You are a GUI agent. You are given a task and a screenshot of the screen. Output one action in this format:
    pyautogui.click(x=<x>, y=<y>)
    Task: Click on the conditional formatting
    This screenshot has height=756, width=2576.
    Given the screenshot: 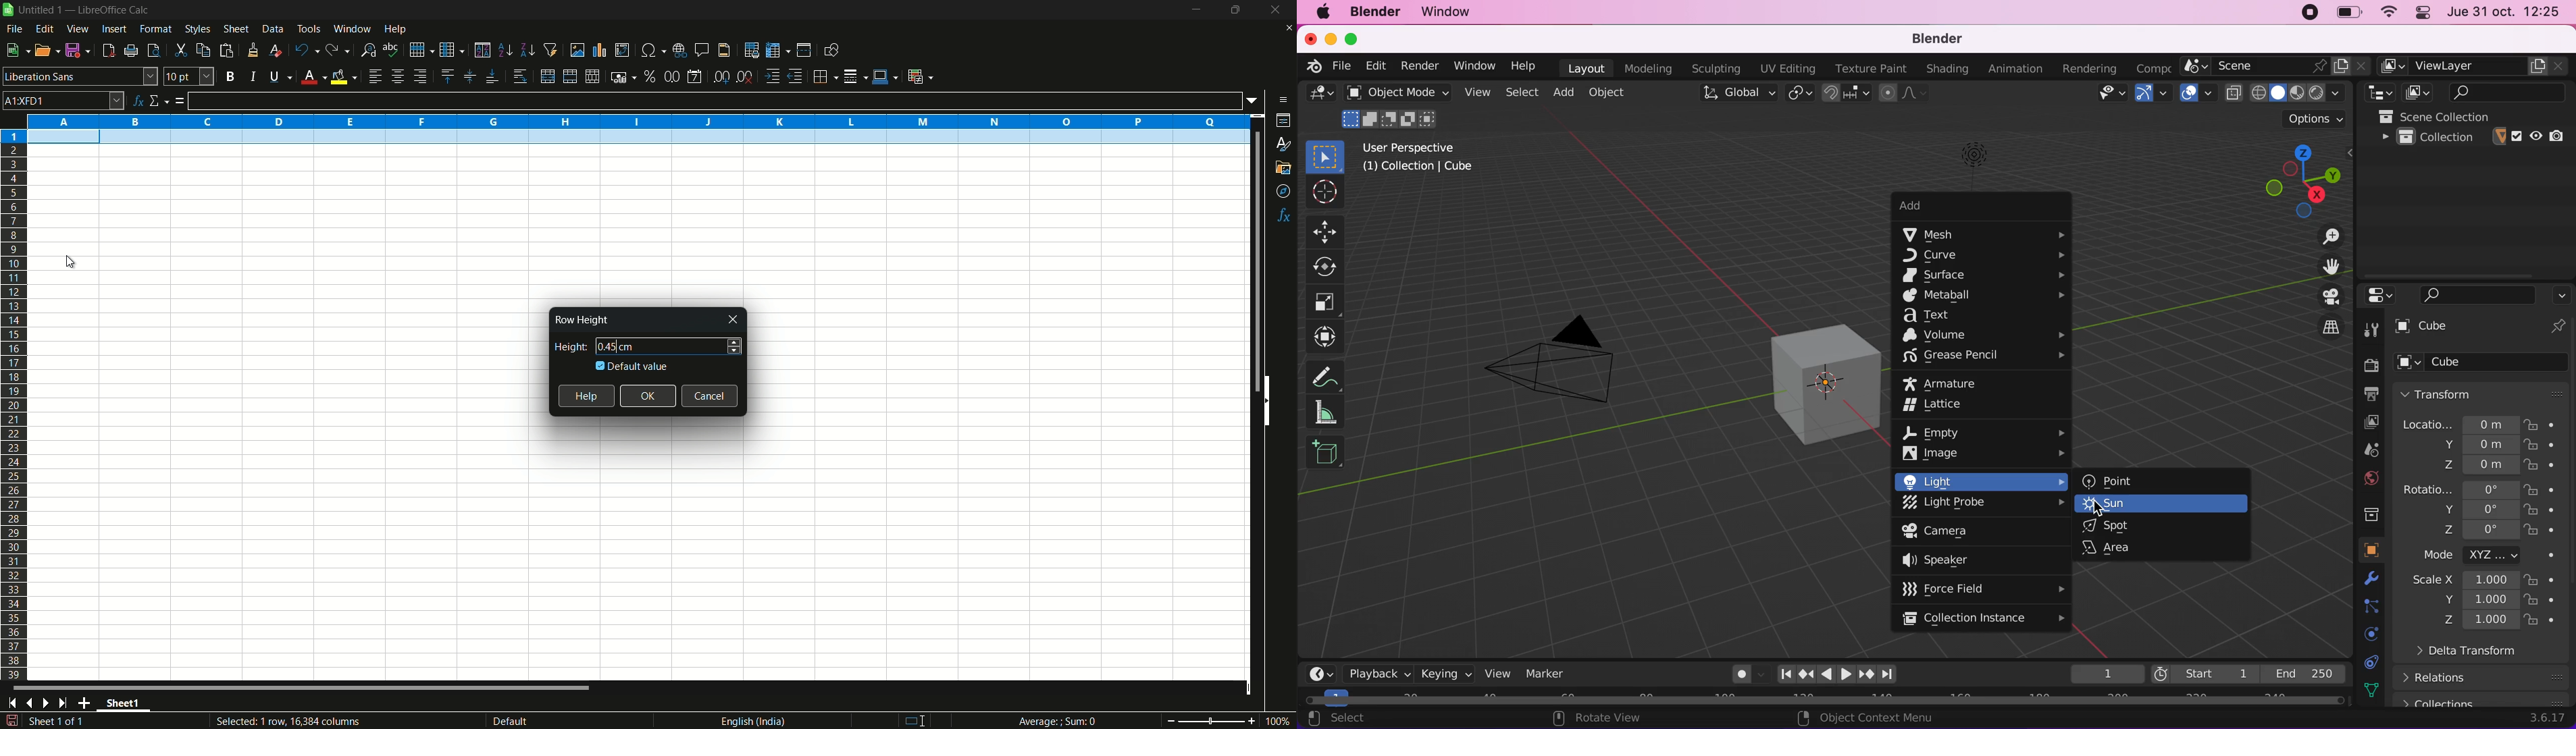 What is the action you would take?
    pyautogui.click(x=919, y=76)
    